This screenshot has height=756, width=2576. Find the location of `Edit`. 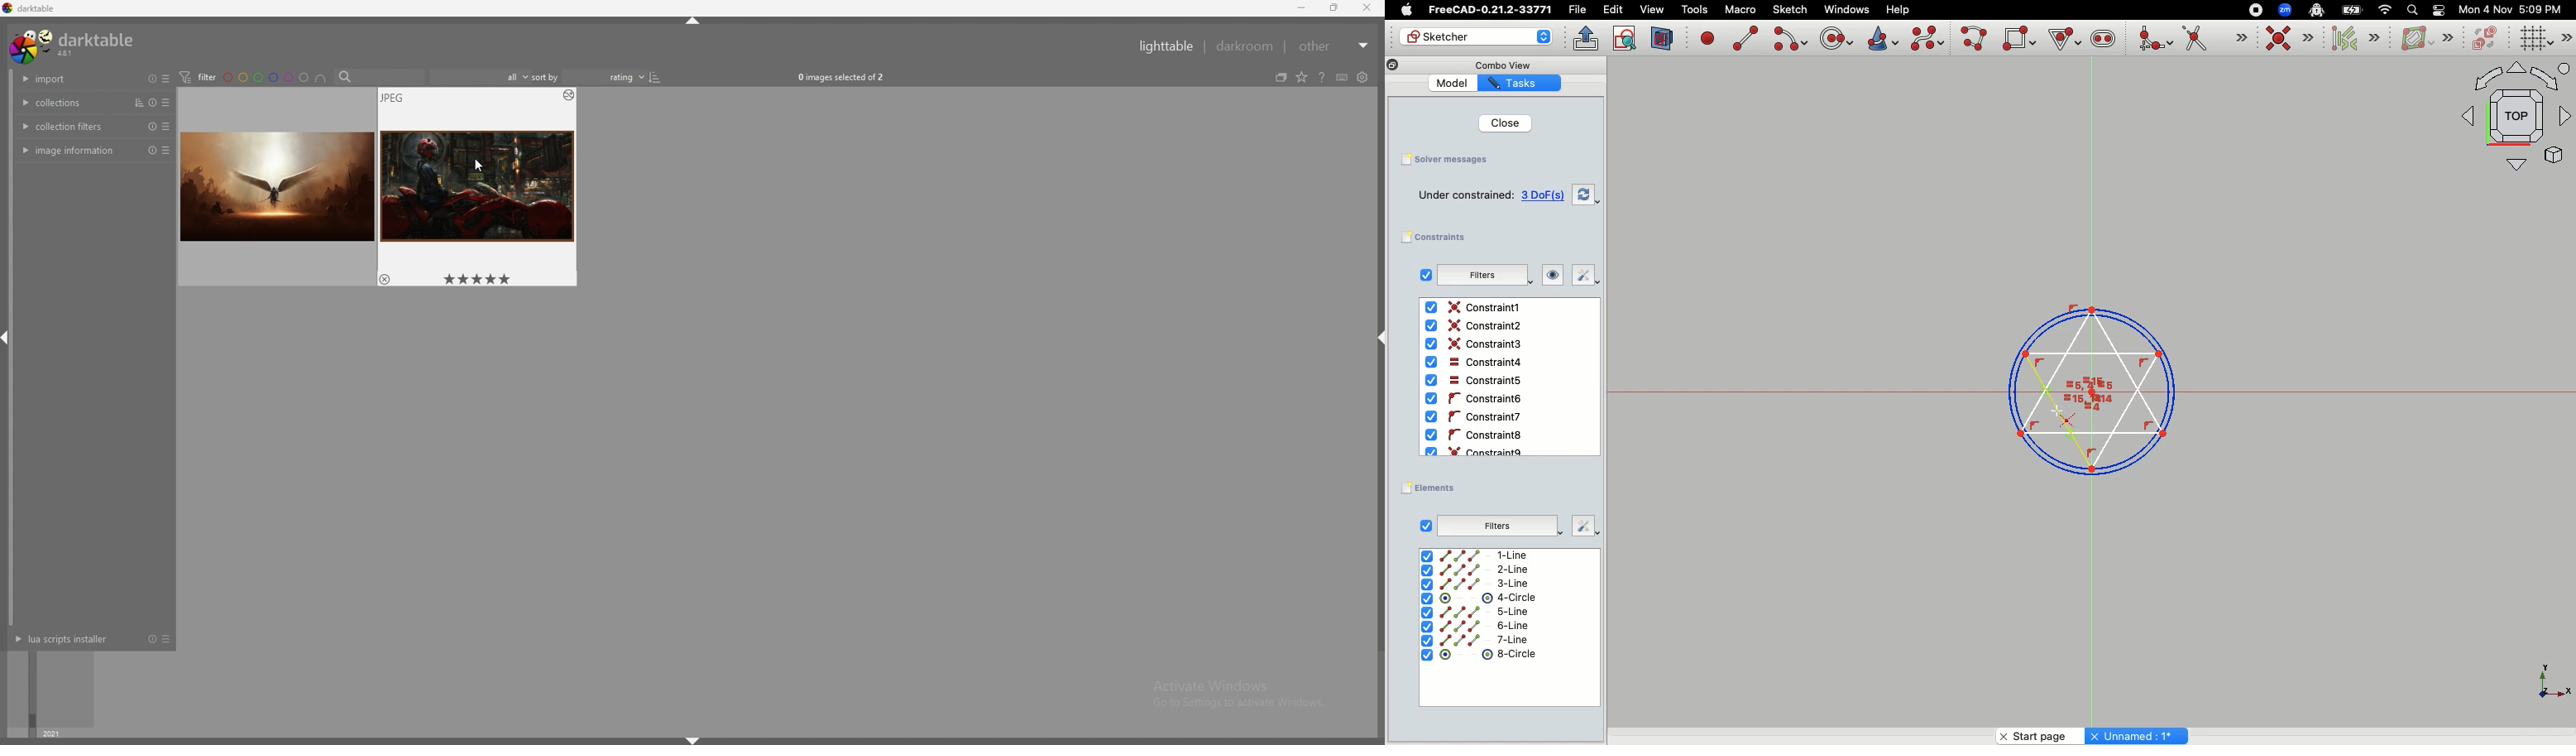

Edit is located at coordinates (1613, 10).